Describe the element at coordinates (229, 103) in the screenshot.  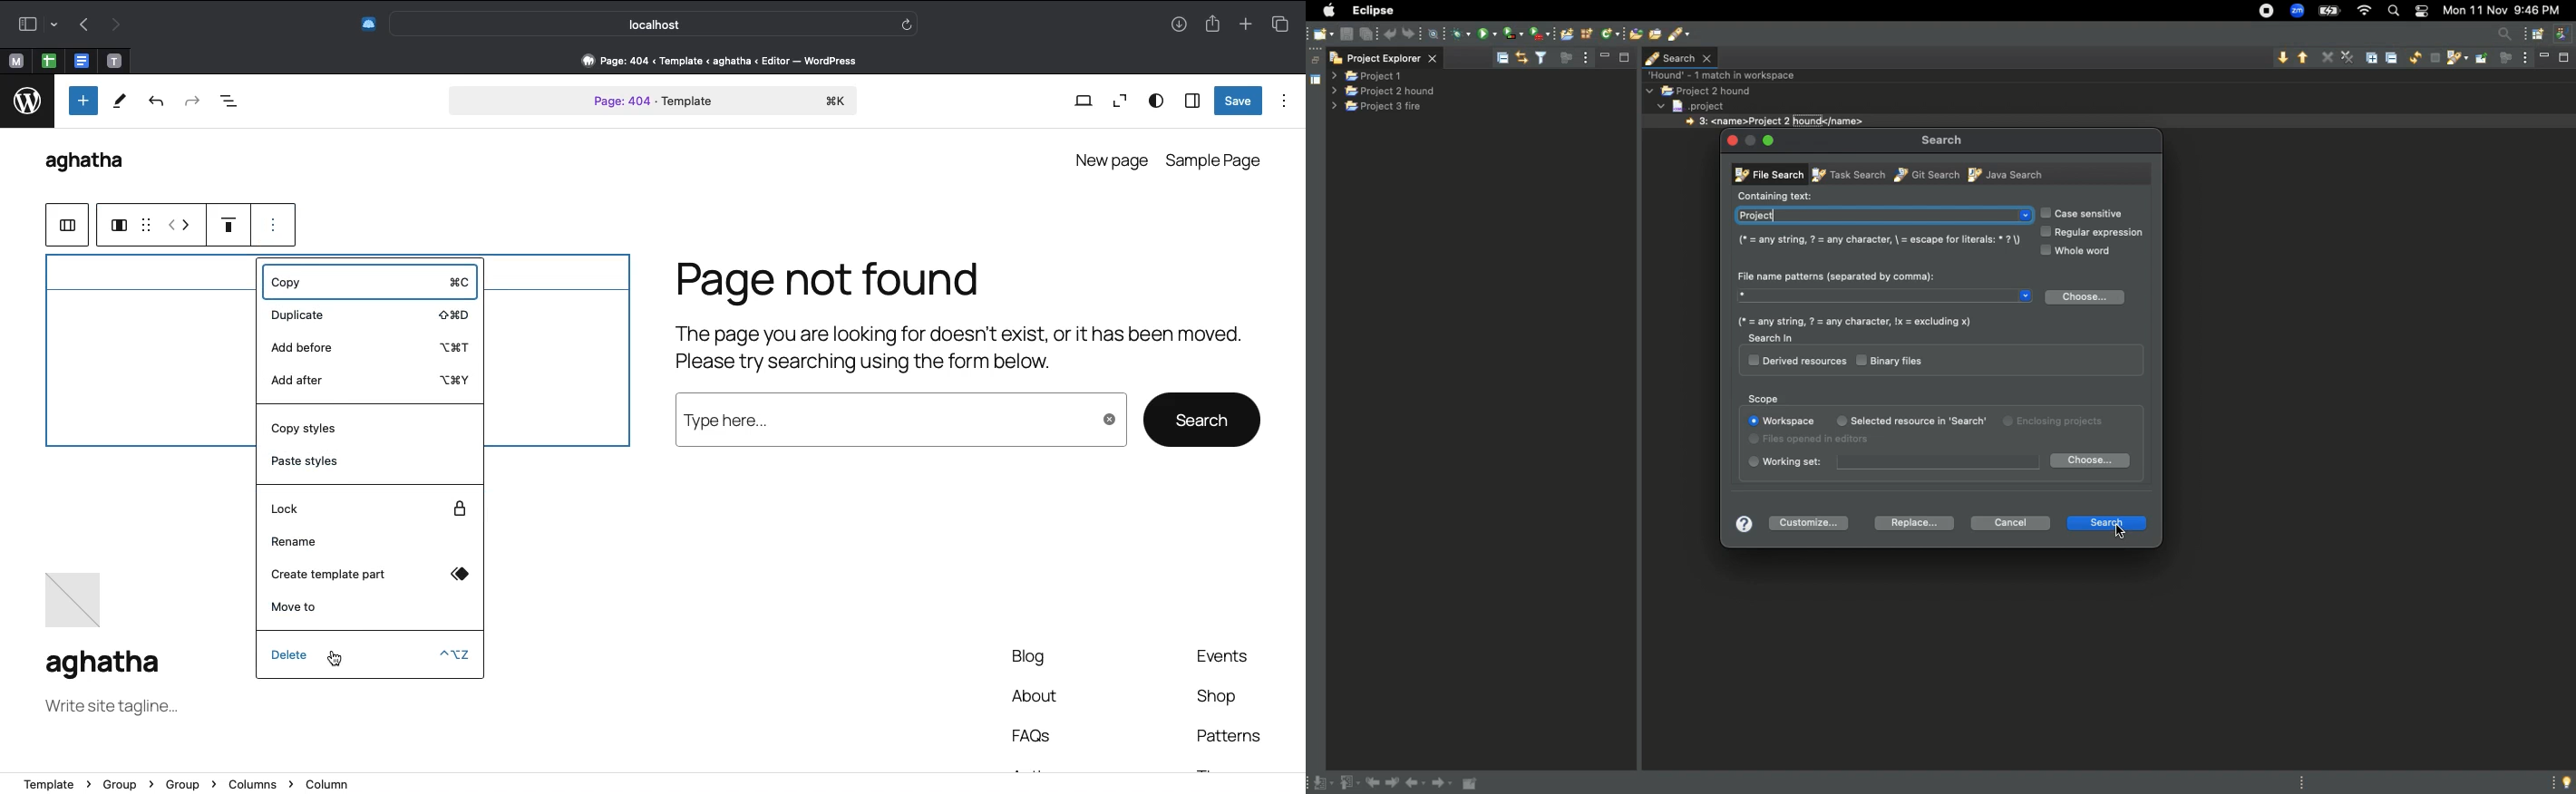
I see `Document overview` at that location.